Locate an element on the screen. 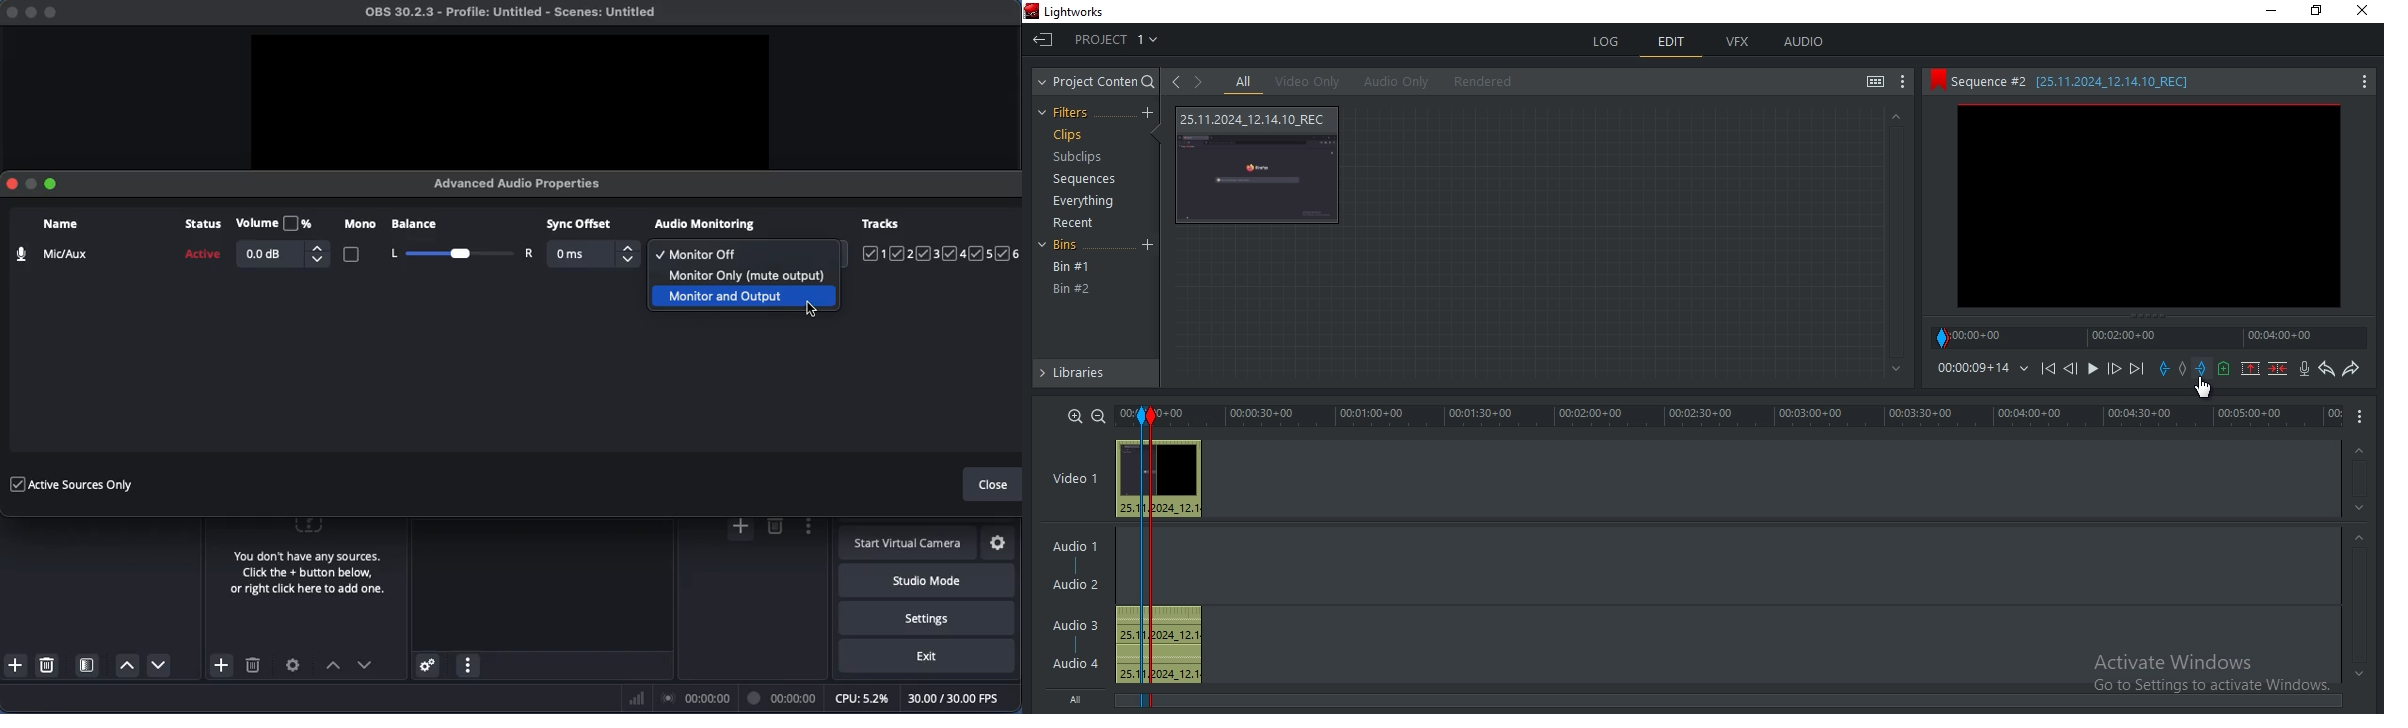 Image resolution: width=2408 pixels, height=728 pixels. Studio mode is located at coordinates (924, 580).